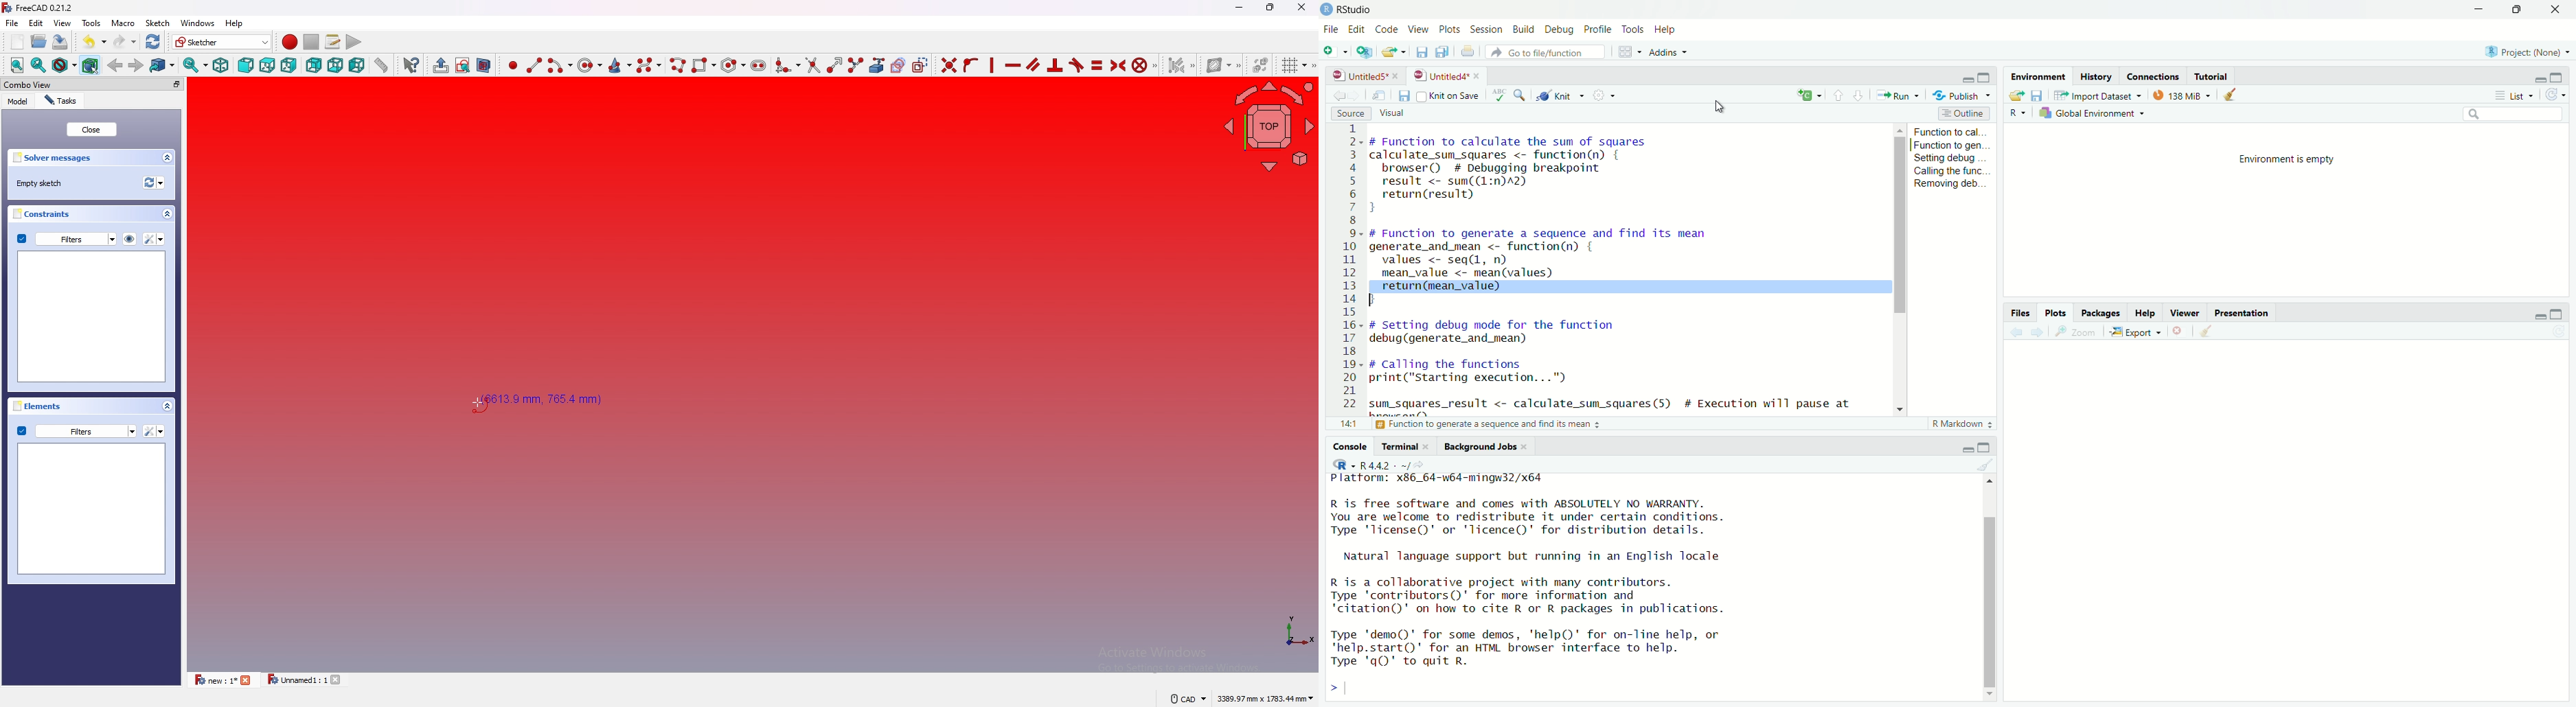 The image size is (2576, 728). I want to click on toggle construction geometry, so click(920, 64).